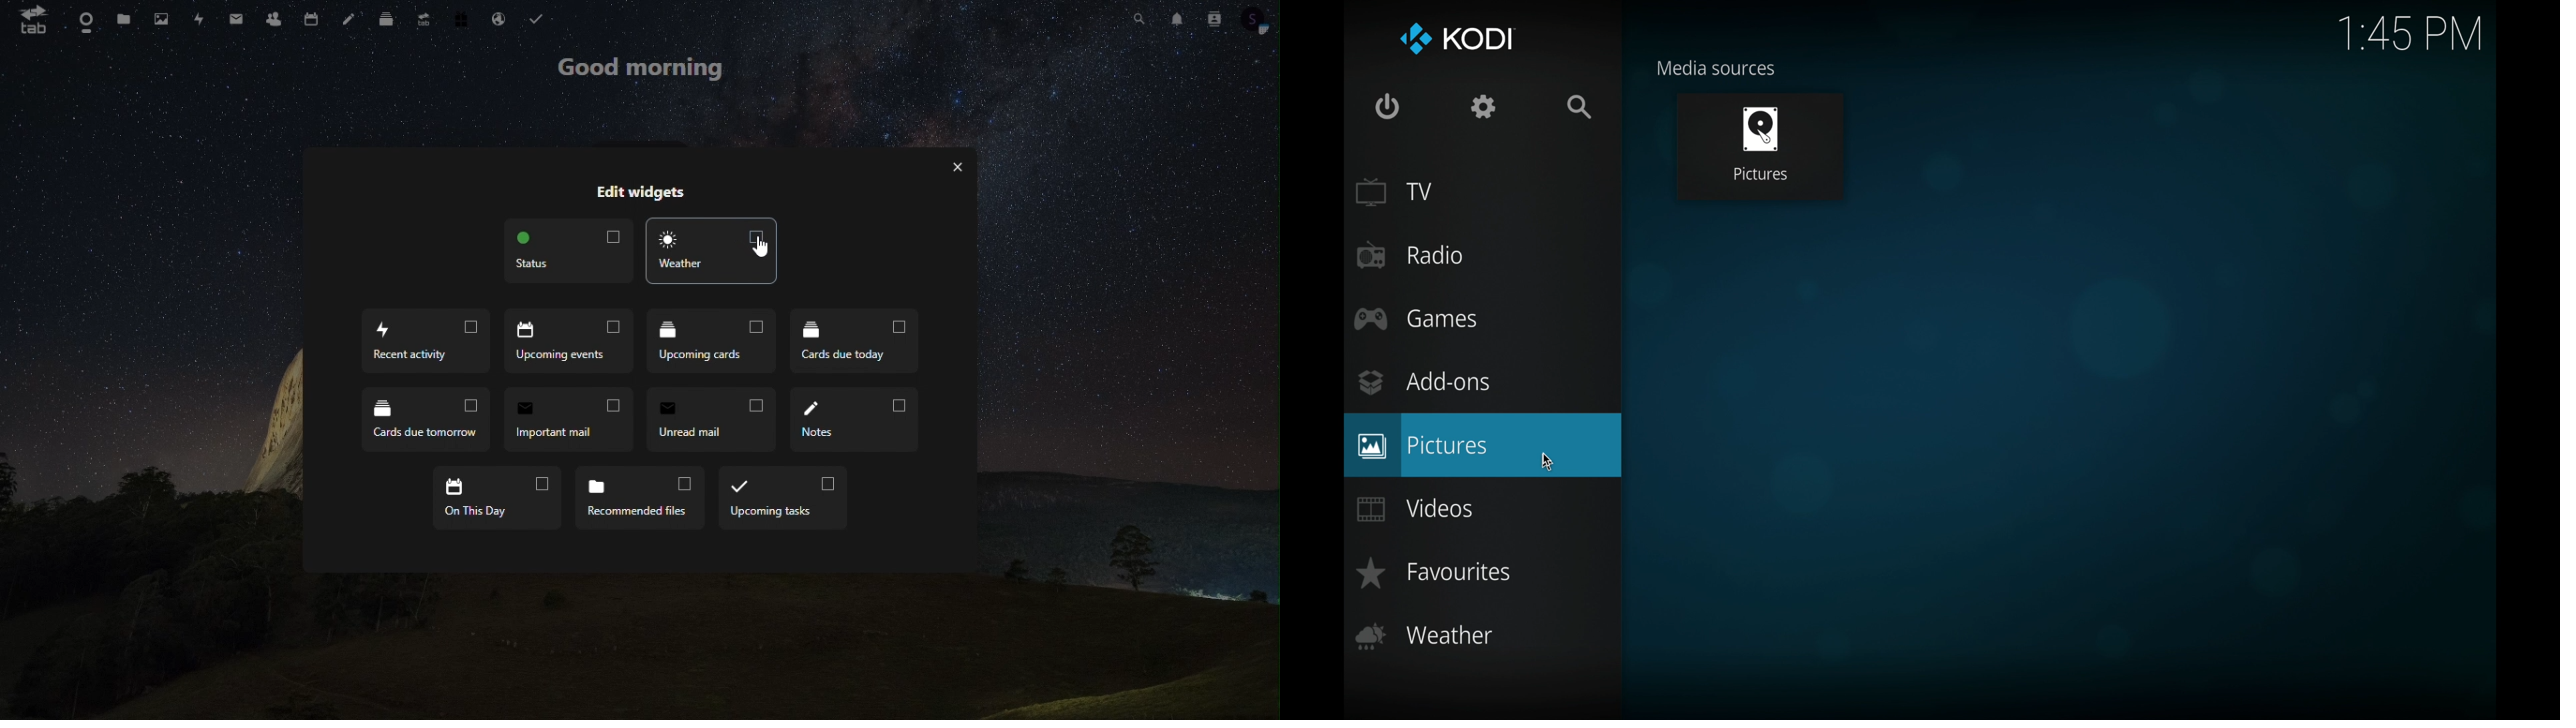 The height and width of the screenshot is (728, 2576). What do you see at coordinates (571, 252) in the screenshot?
I see `status` at bounding box center [571, 252].